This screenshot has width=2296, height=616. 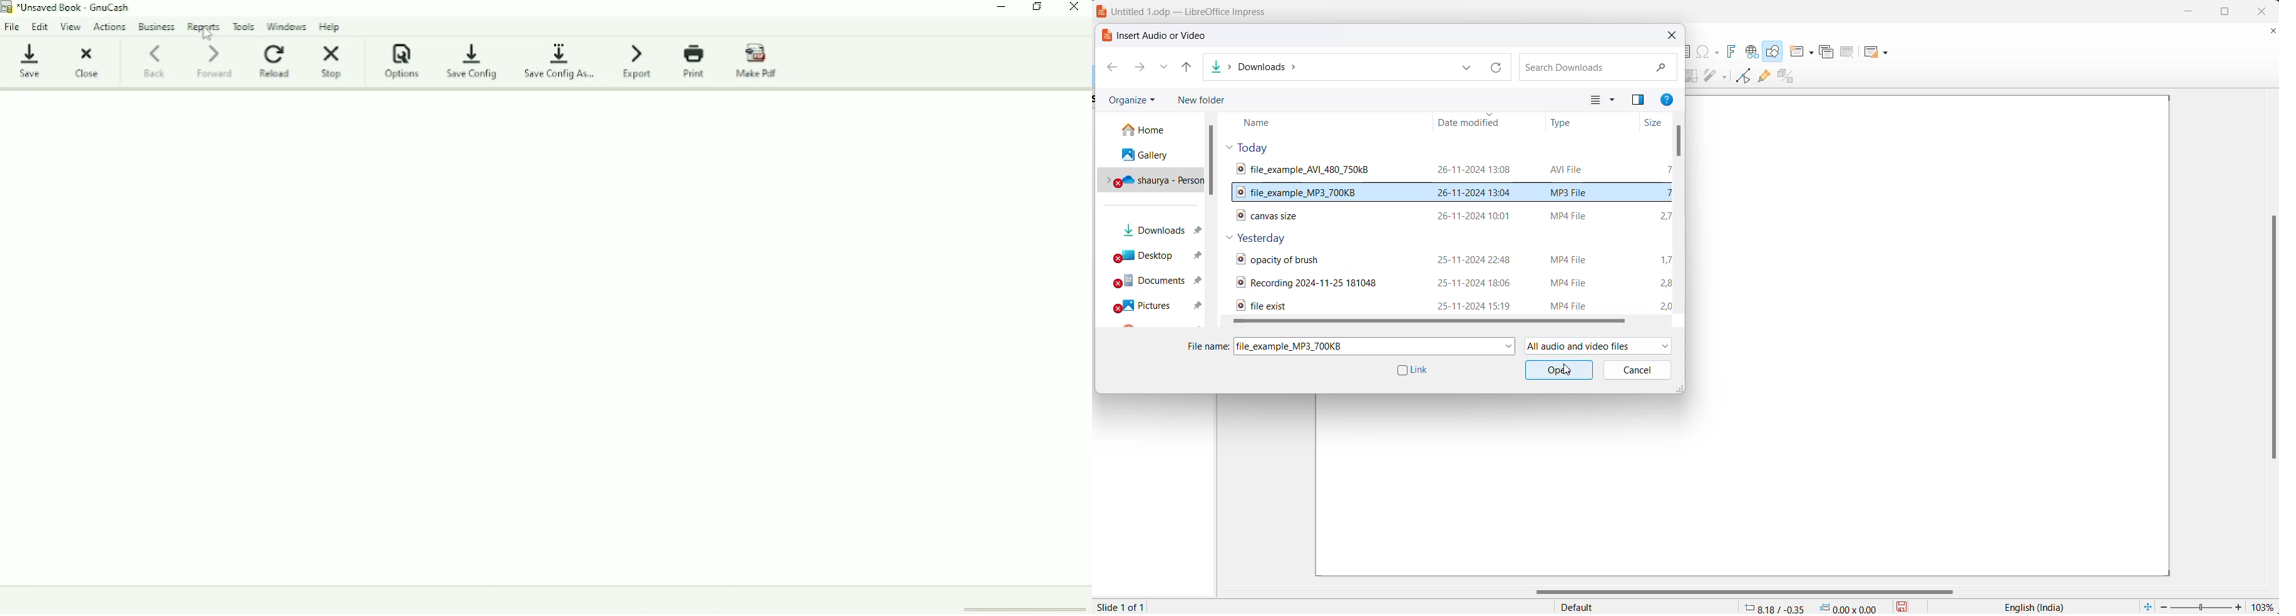 What do you see at coordinates (1113, 68) in the screenshot?
I see `go back` at bounding box center [1113, 68].